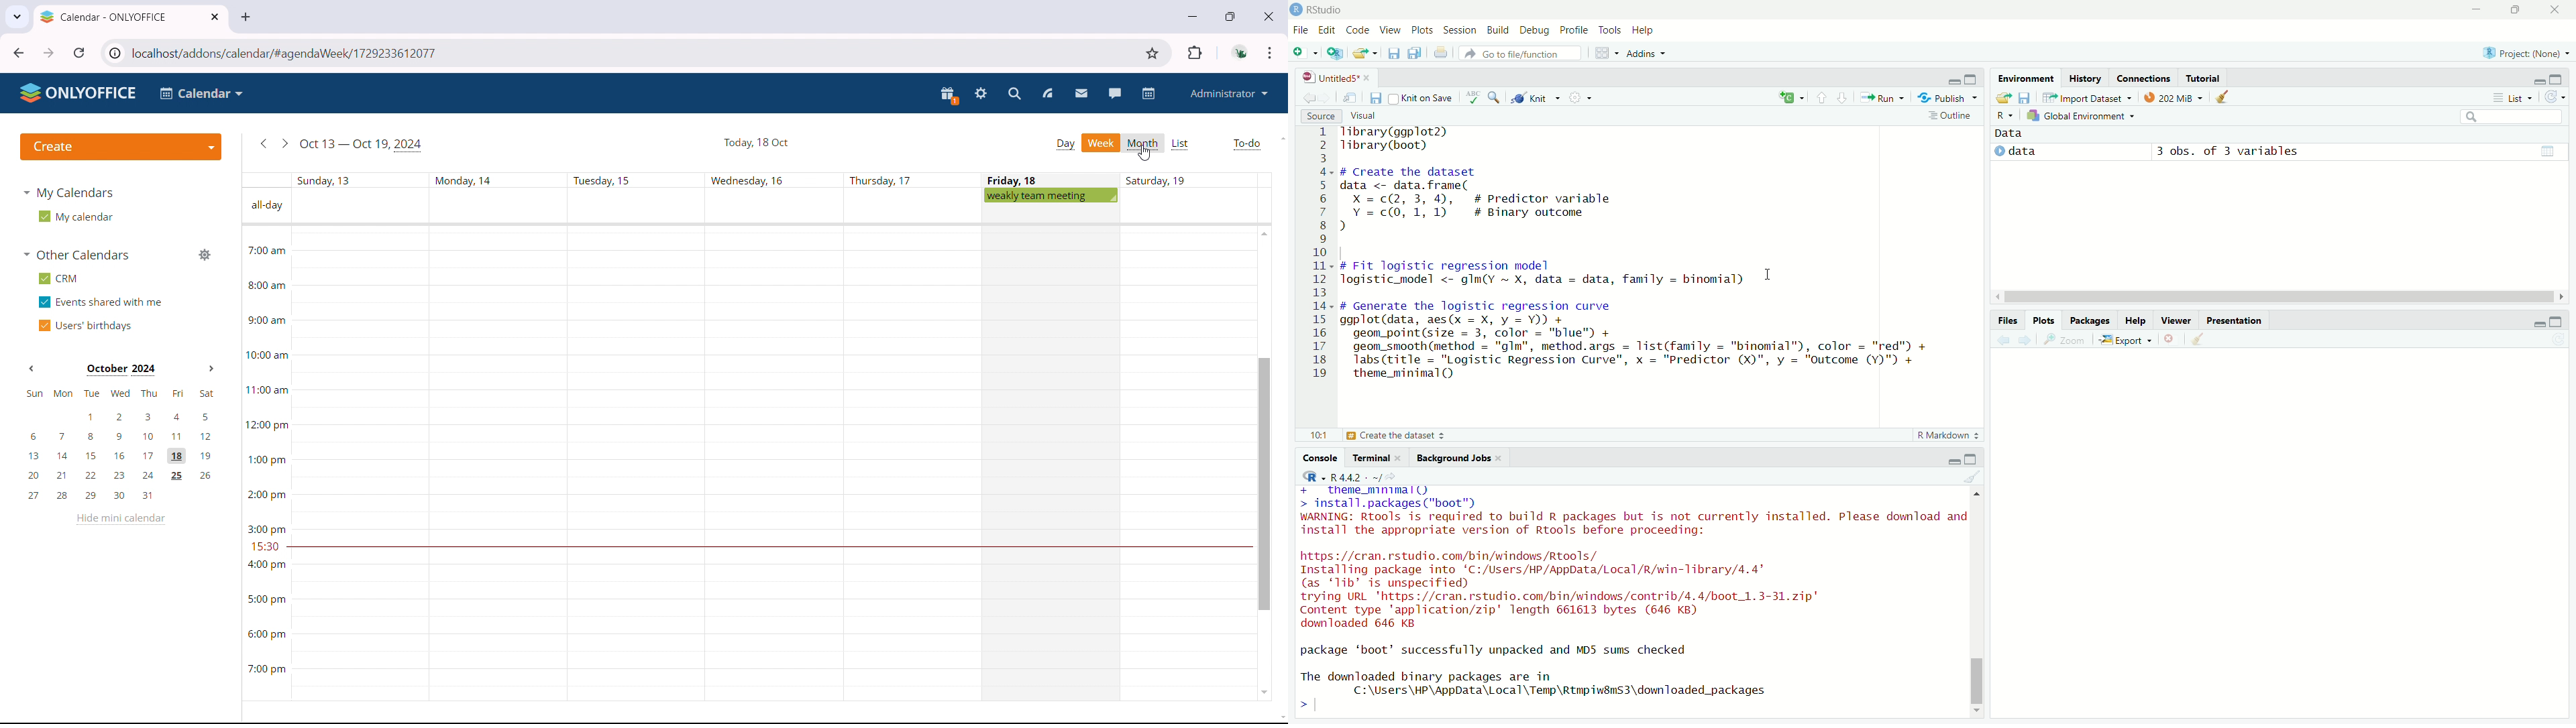 The image size is (2576, 728). What do you see at coordinates (1630, 601) in the screenshot?
I see `+ theme_minimal()

> install.packages ("boot")

WARNING: Rtools is required to build R packages but is not currently installed. Please download anc

install the appropriate version of Rtools before proceeding:

https://cran.rstudio.com/bin/windows /Rtools/

Installing package into ‘C:/Users/HP/AppData/Local/R/win-library/4.4’

(as ‘1ib’ is unspecified)

trying URL 'https://cran.rstudio.com/bin/windows/contrib/4.4/boot_1.3-31.zip"

Content type 'application/zip' length 661613 bytes (646 KB)

downloaded 646 KB

package ‘boot’ successfully unpacked and MDS sums checked

The downloaded binary packages are in
C:\Users\HP\AppData\Local\Temp\Rtmpiw8mS3\downloaded_packages

>` at bounding box center [1630, 601].